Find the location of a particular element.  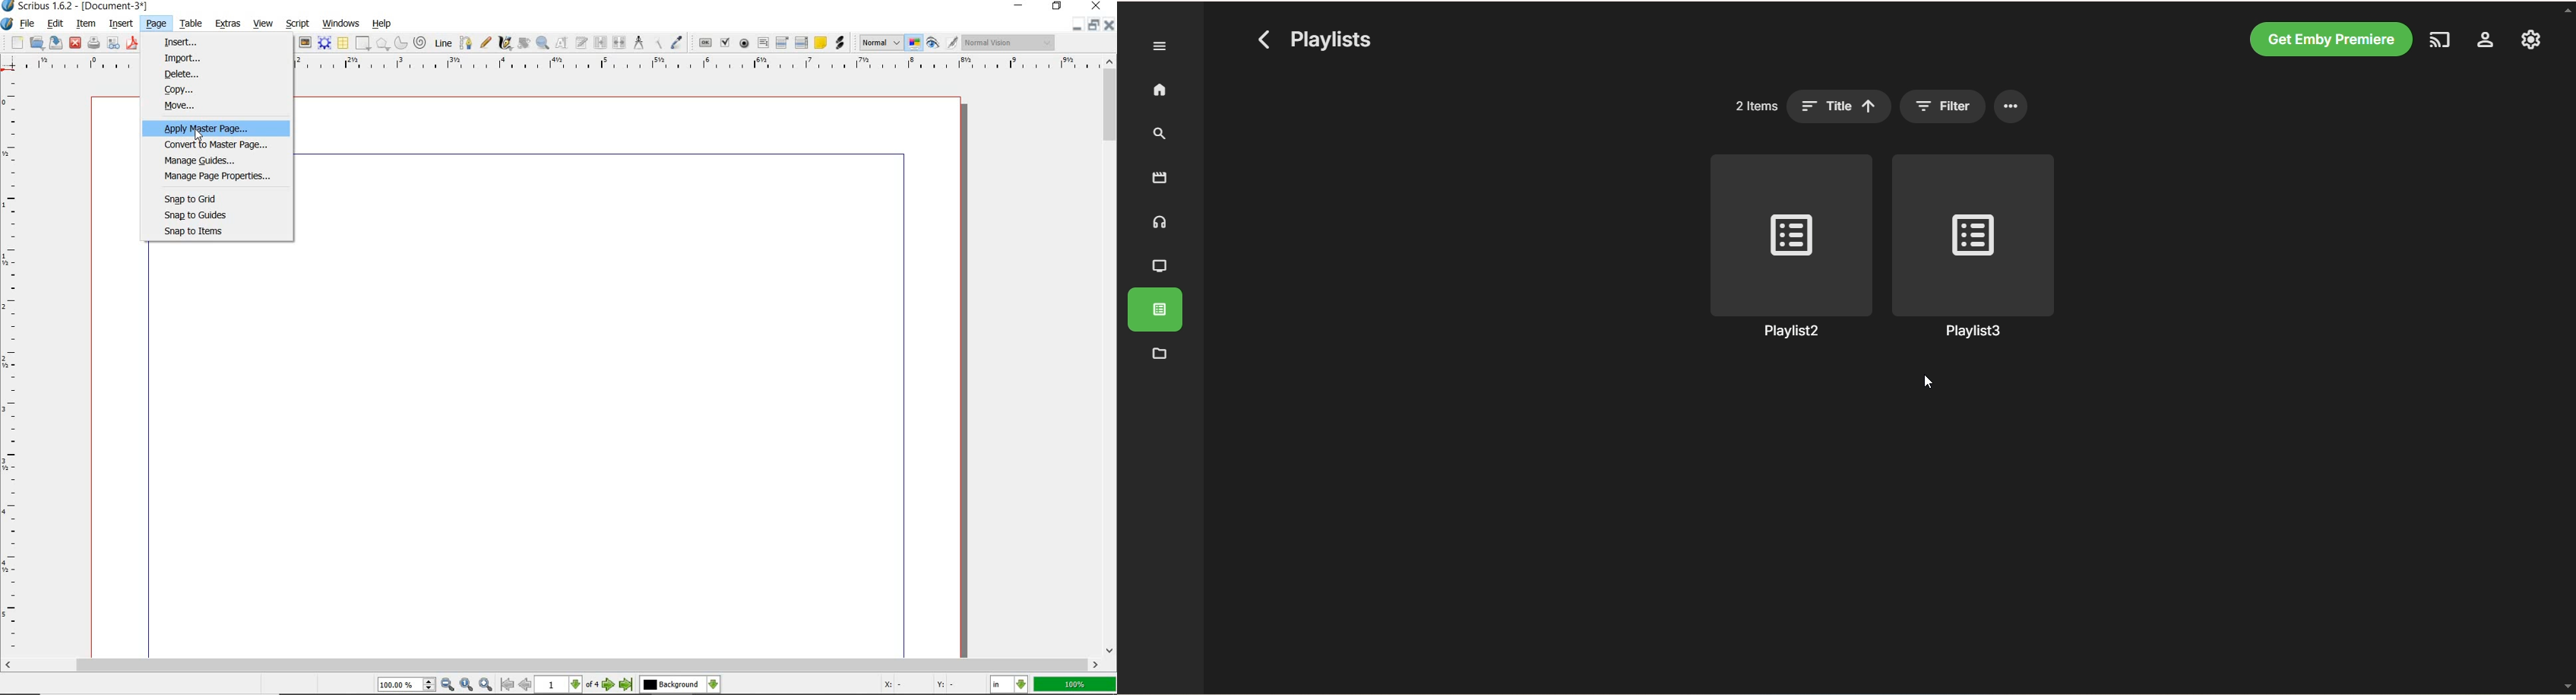

edit contents of frame is located at coordinates (560, 43).